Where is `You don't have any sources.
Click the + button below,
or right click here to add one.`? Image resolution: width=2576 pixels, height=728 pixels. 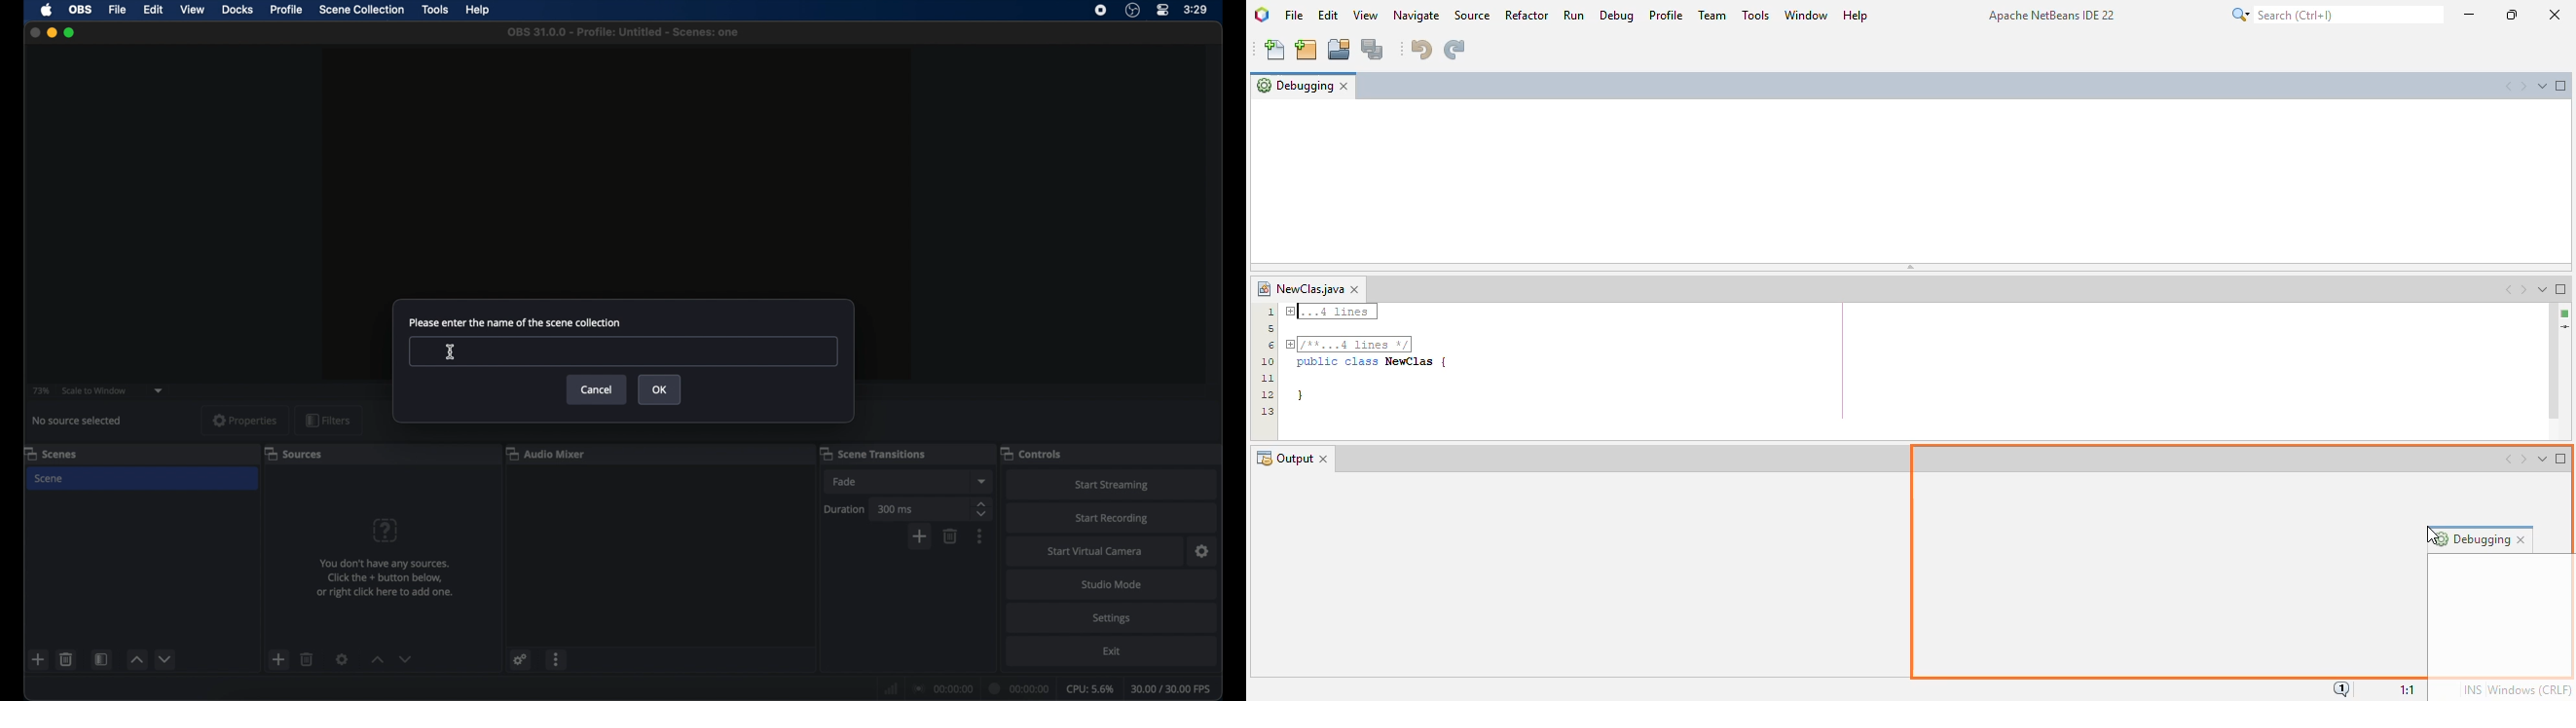
You don't have any sources.
Click the + button below,
or right click here to add one. is located at coordinates (389, 580).